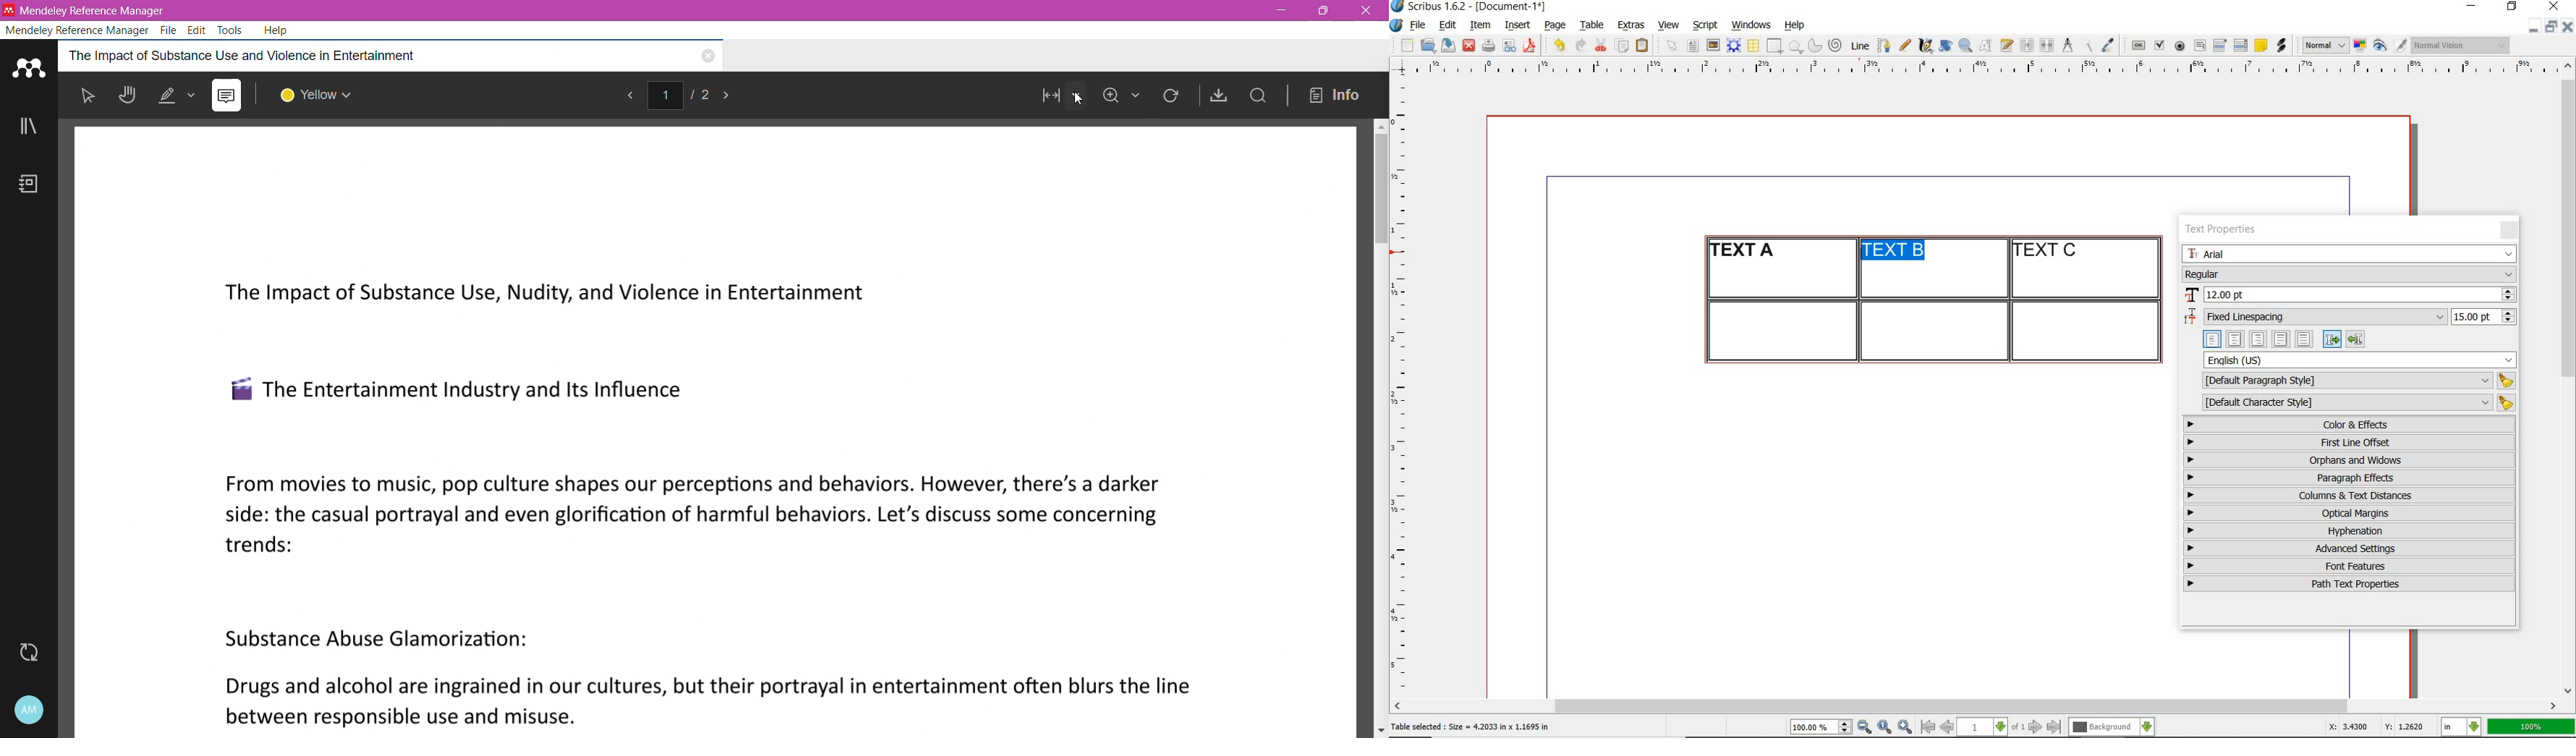  What do you see at coordinates (1795, 46) in the screenshot?
I see `polygon` at bounding box center [1795, 46].